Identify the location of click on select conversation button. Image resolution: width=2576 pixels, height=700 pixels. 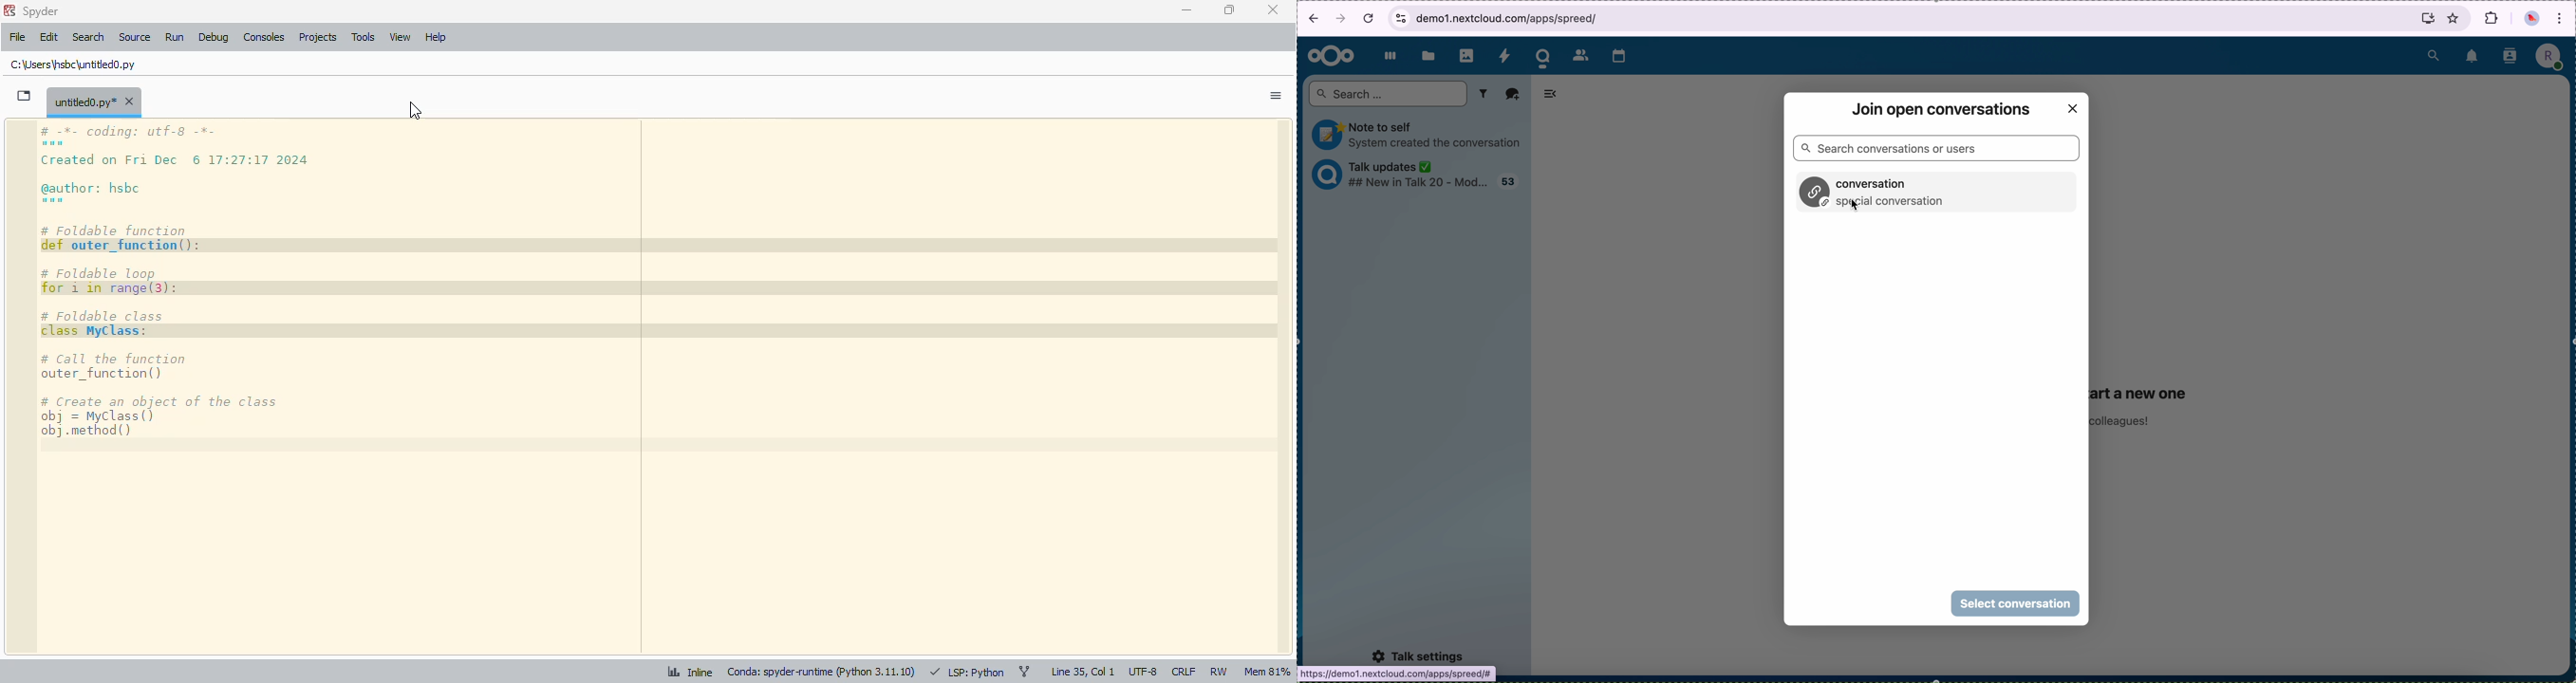
(2016, 604).